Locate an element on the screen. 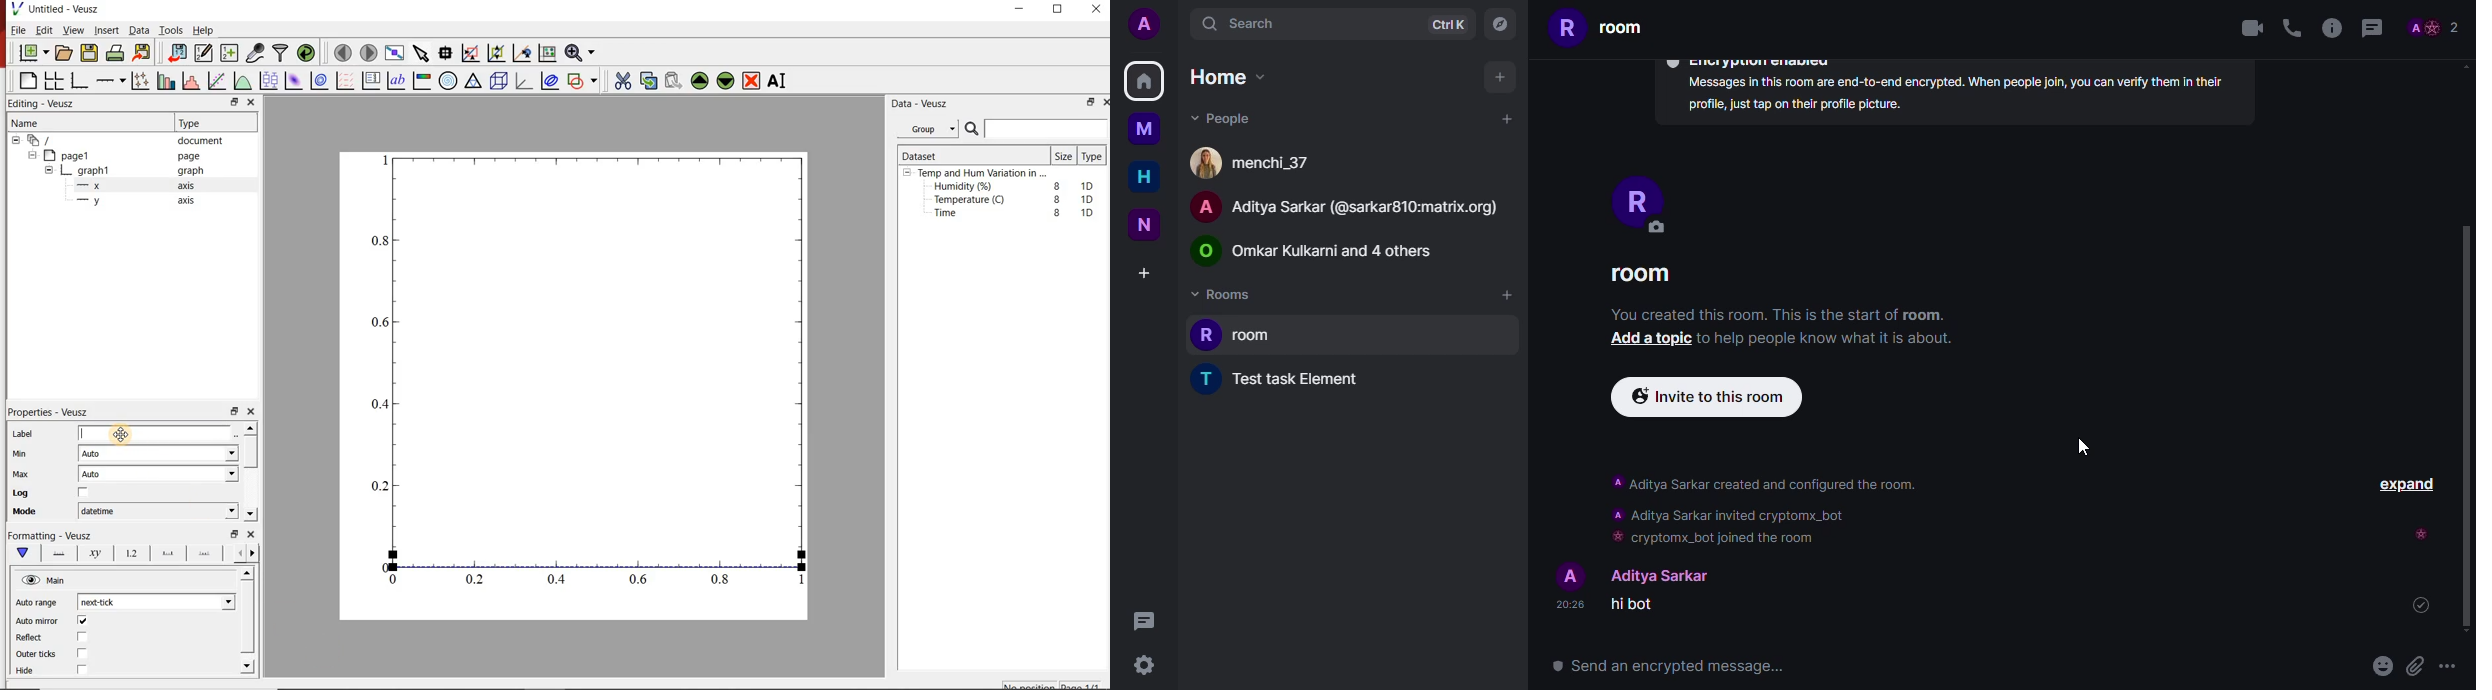 Image resolution: width=2492 pixels, height=700 pixels. © Omkar Kulkarni and 4 others is located at coordinates (1312, 252).